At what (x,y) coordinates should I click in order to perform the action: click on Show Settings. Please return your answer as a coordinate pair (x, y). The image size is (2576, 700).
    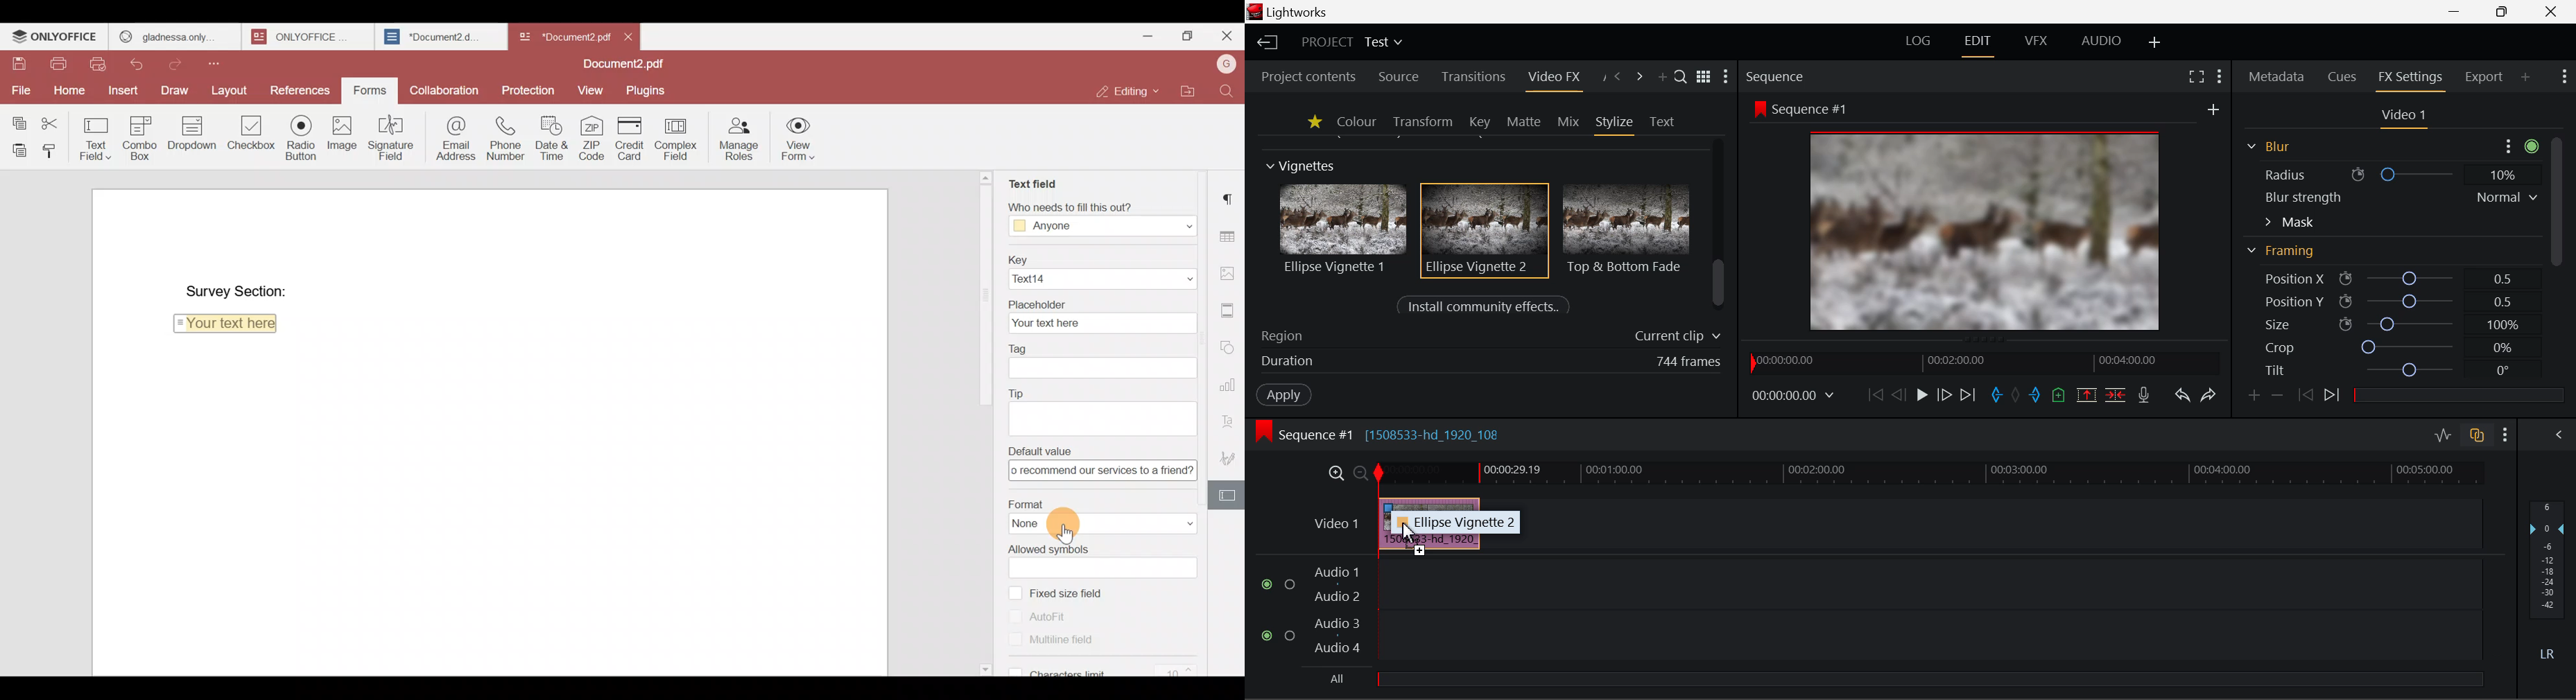
    Looking at the image, I should click on (2220, 75).